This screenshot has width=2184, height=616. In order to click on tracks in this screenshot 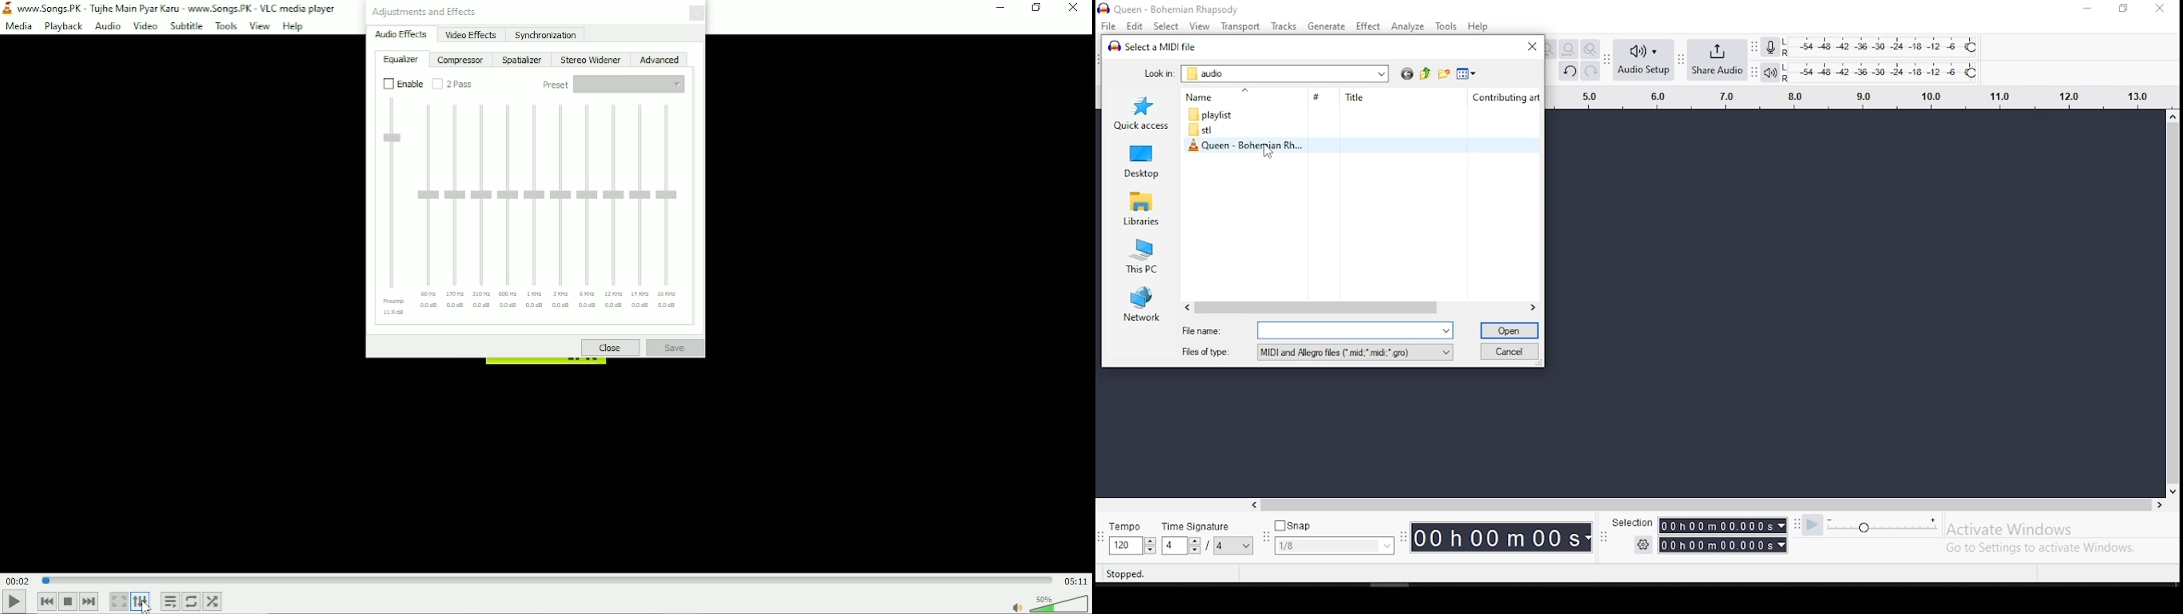, I will do `click(1284, 26)`.